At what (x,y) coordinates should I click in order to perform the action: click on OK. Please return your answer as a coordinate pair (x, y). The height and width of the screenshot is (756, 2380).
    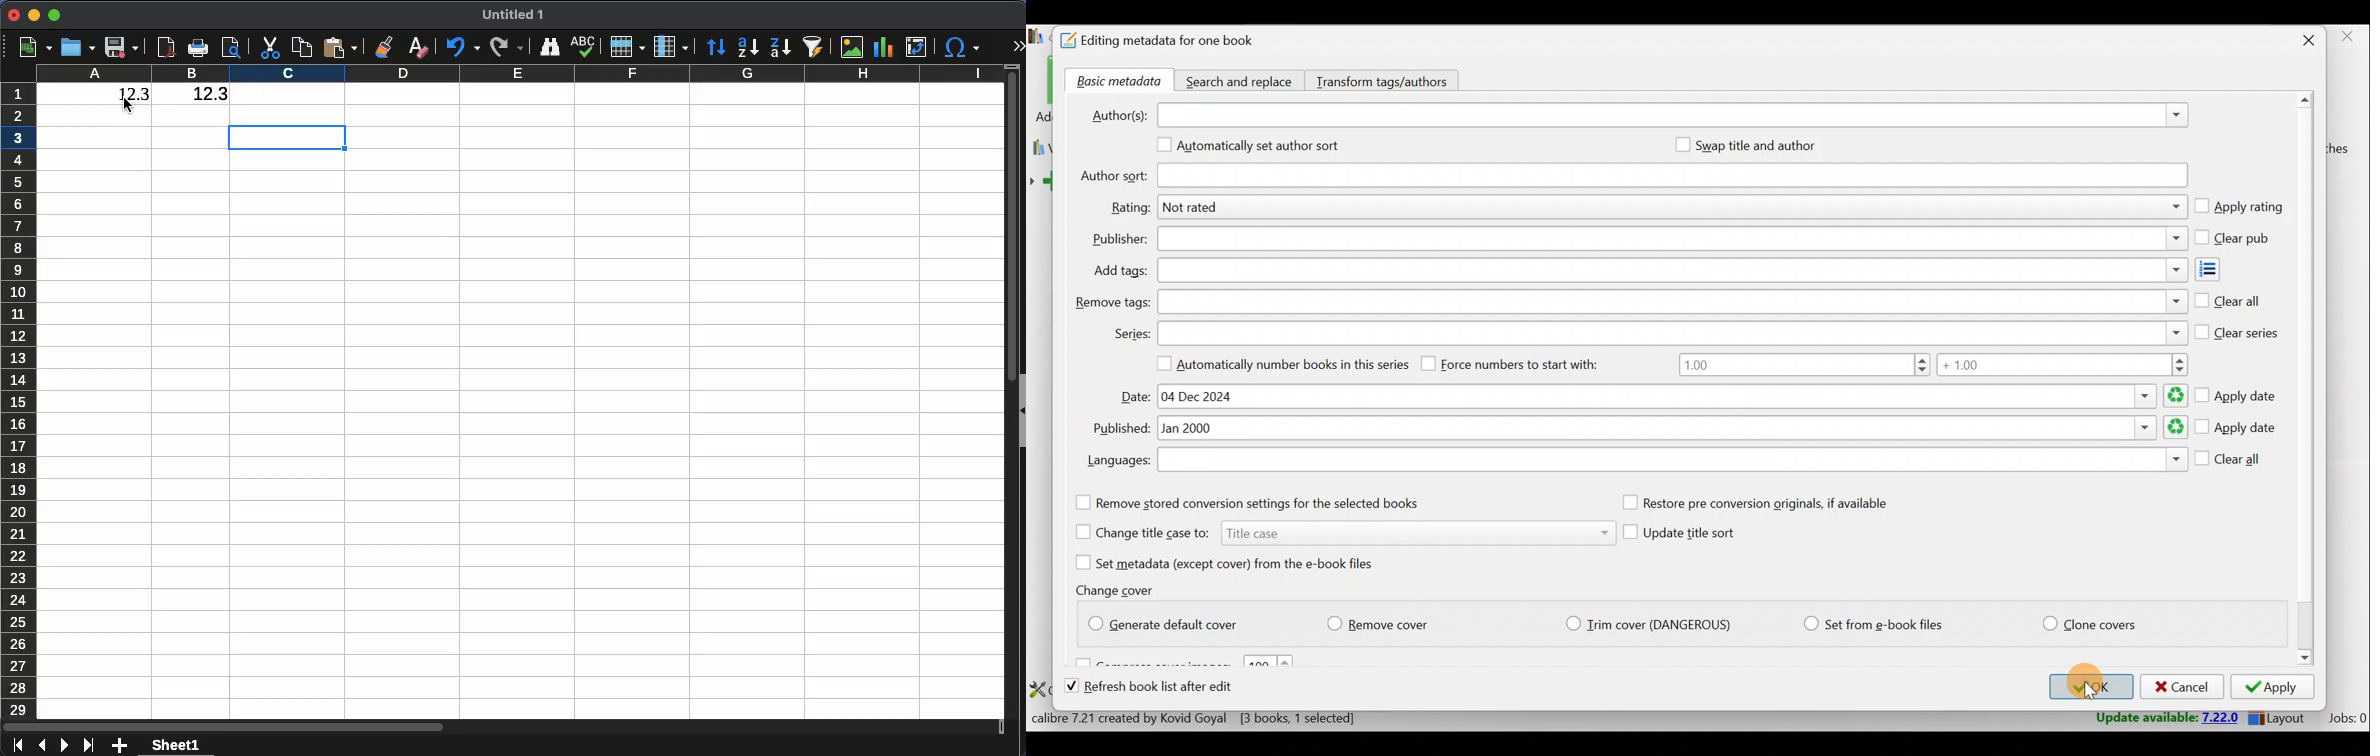
    Looking at the image, I should click on (2087, 687).